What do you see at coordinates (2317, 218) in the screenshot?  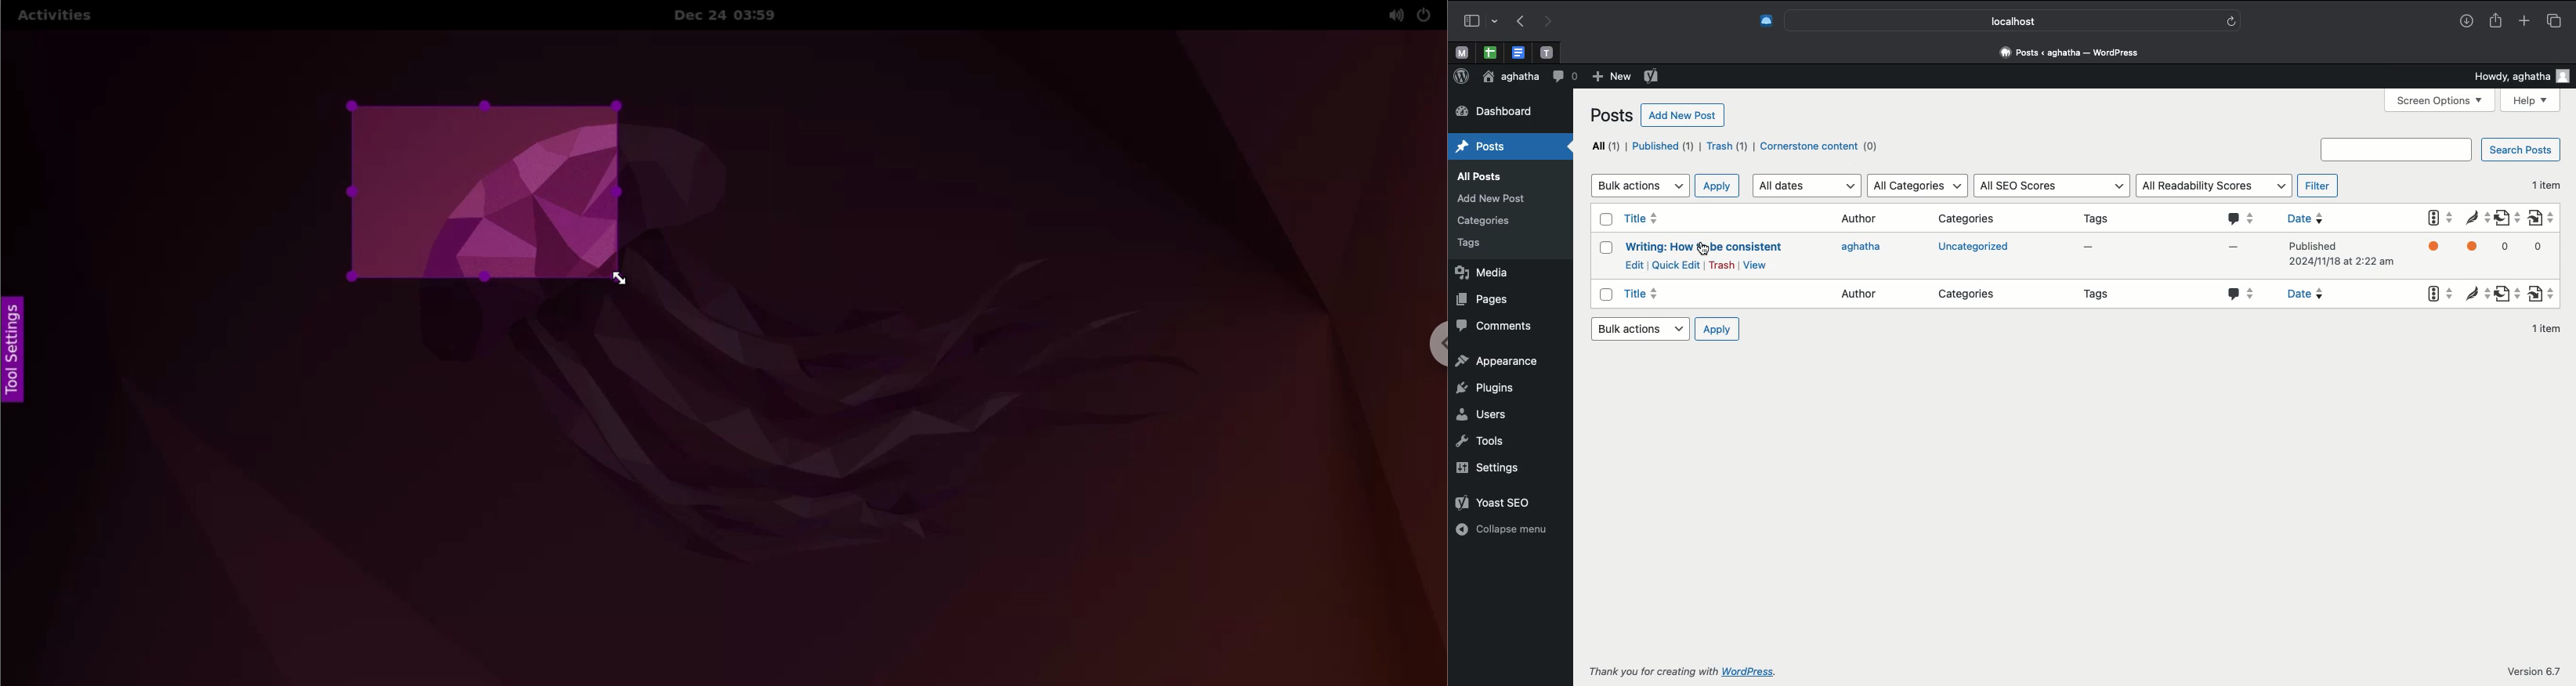 I see `Date` at bounding box center [2317, 218].